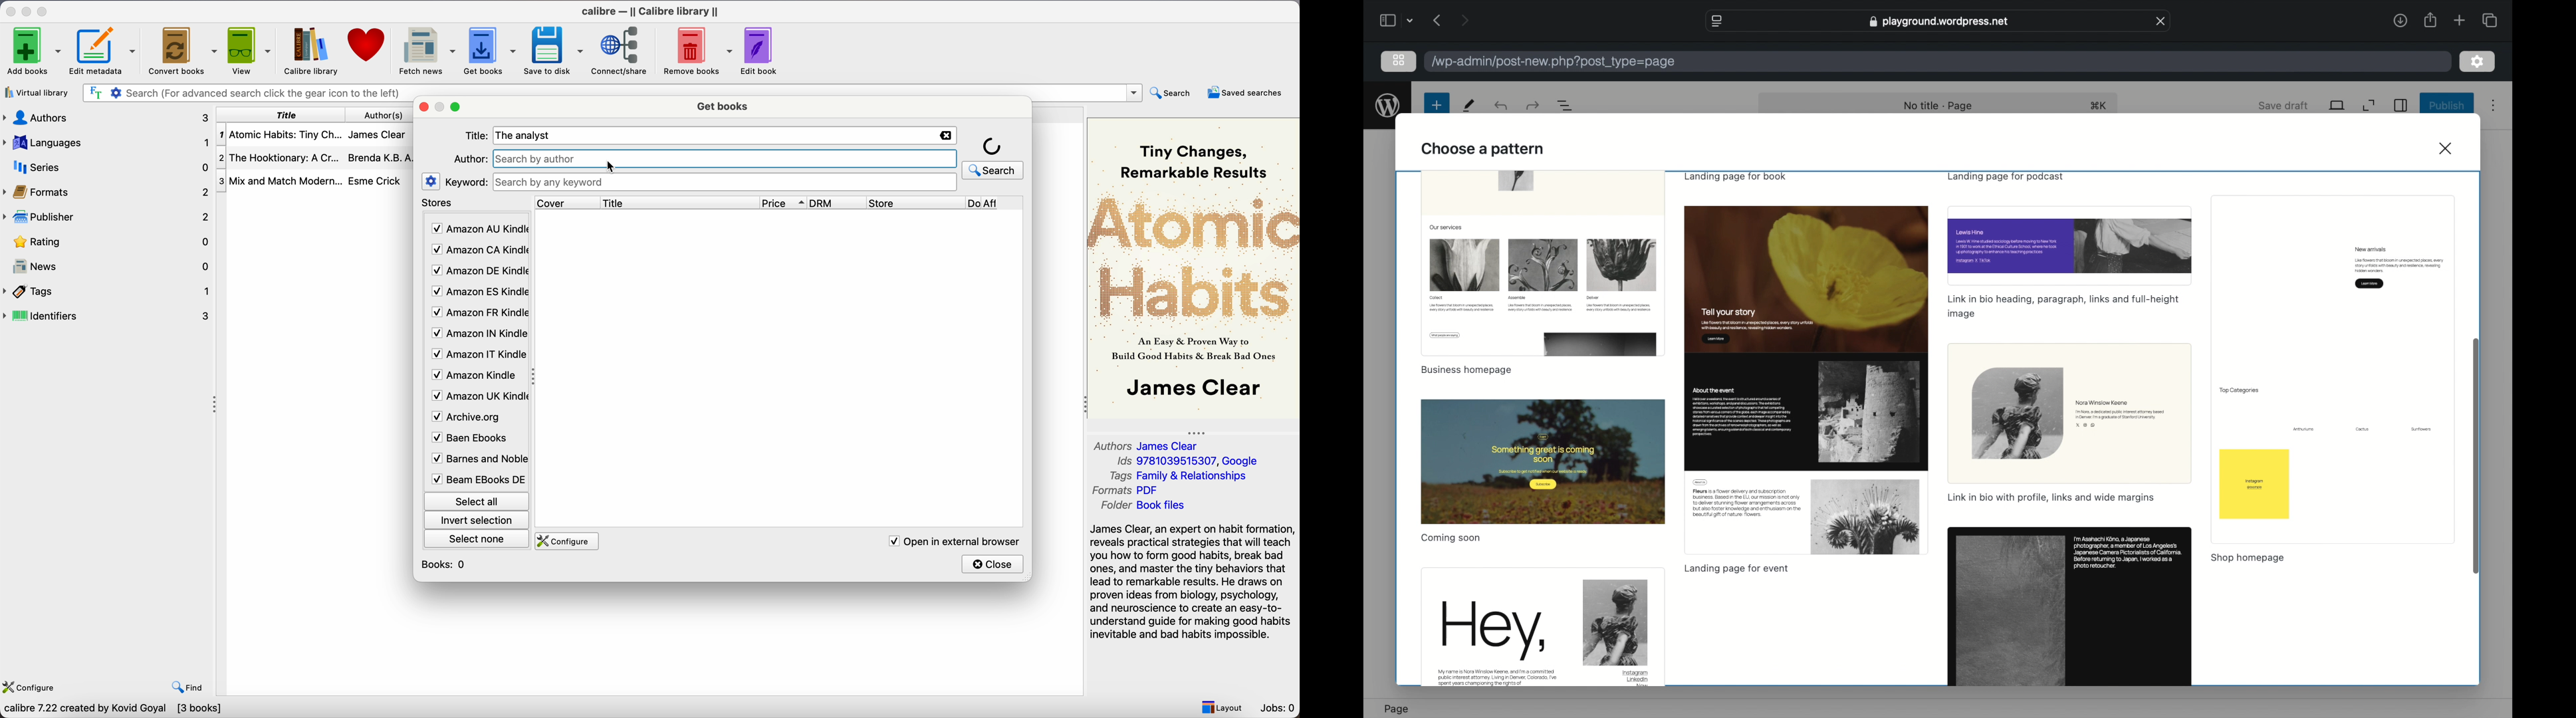 Image resolution: width=2576 pixels, height=728 pixels. I want to click on The analyst, so click(527, 135).